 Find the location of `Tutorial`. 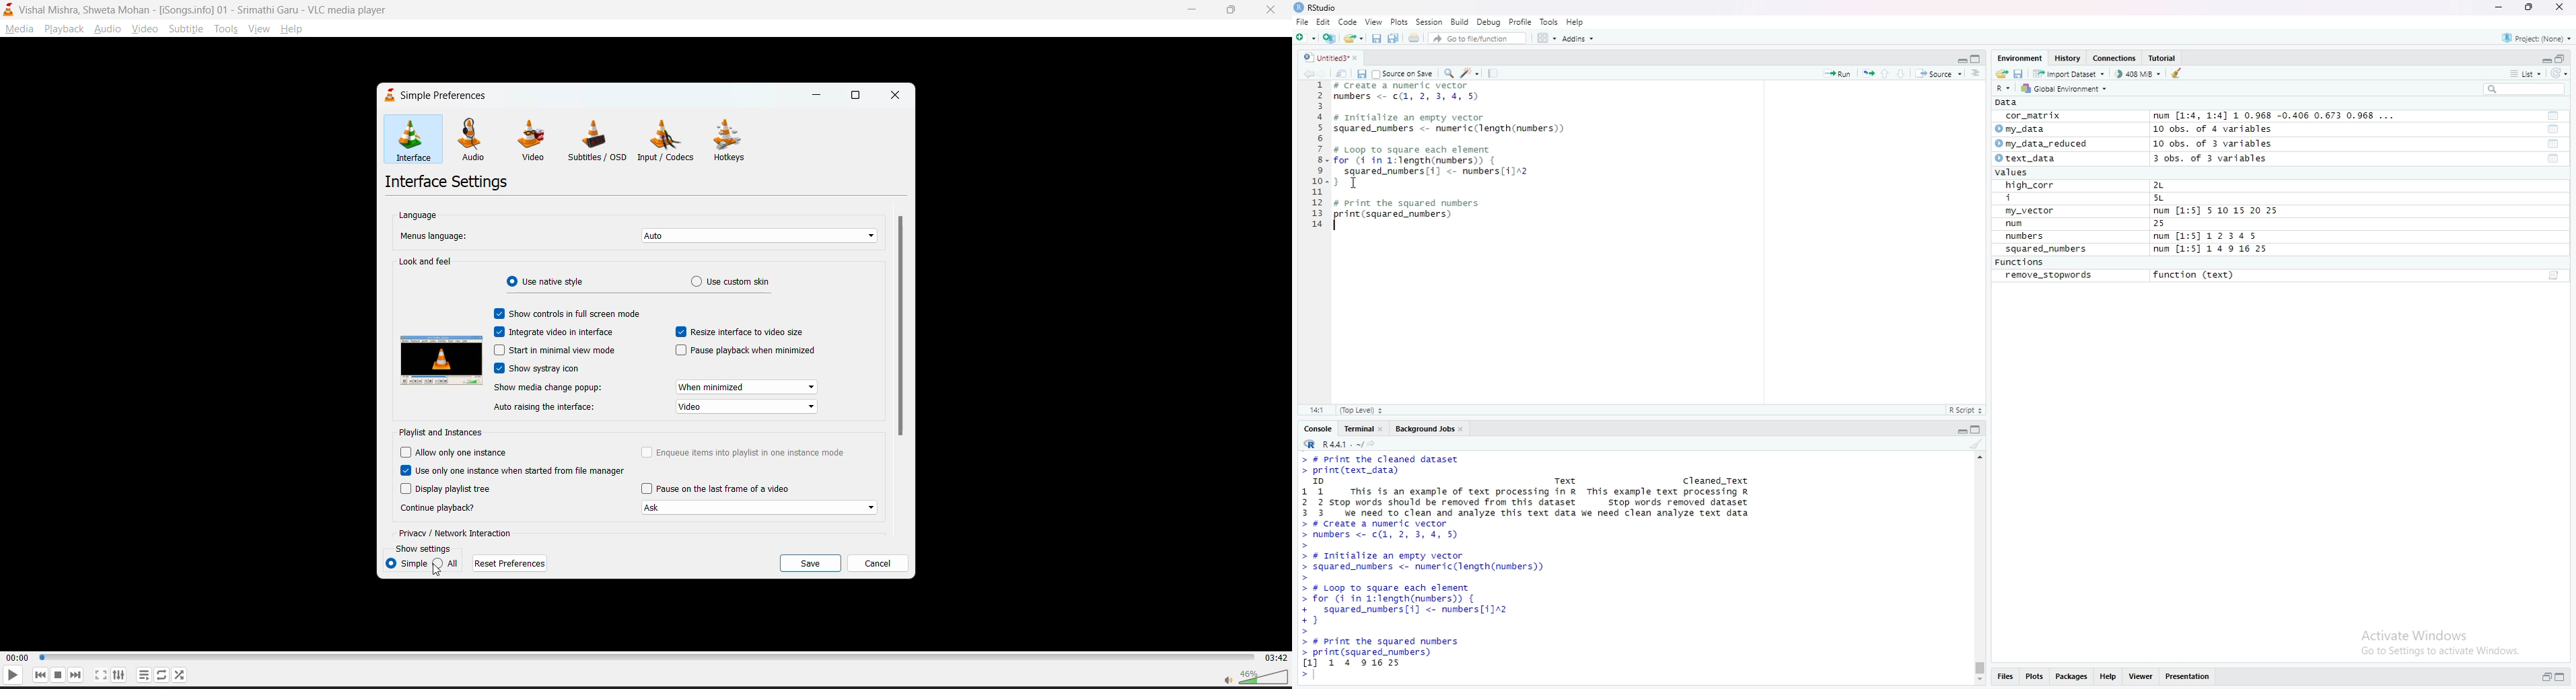

Tutorial is located at coordinates (2165, 58).